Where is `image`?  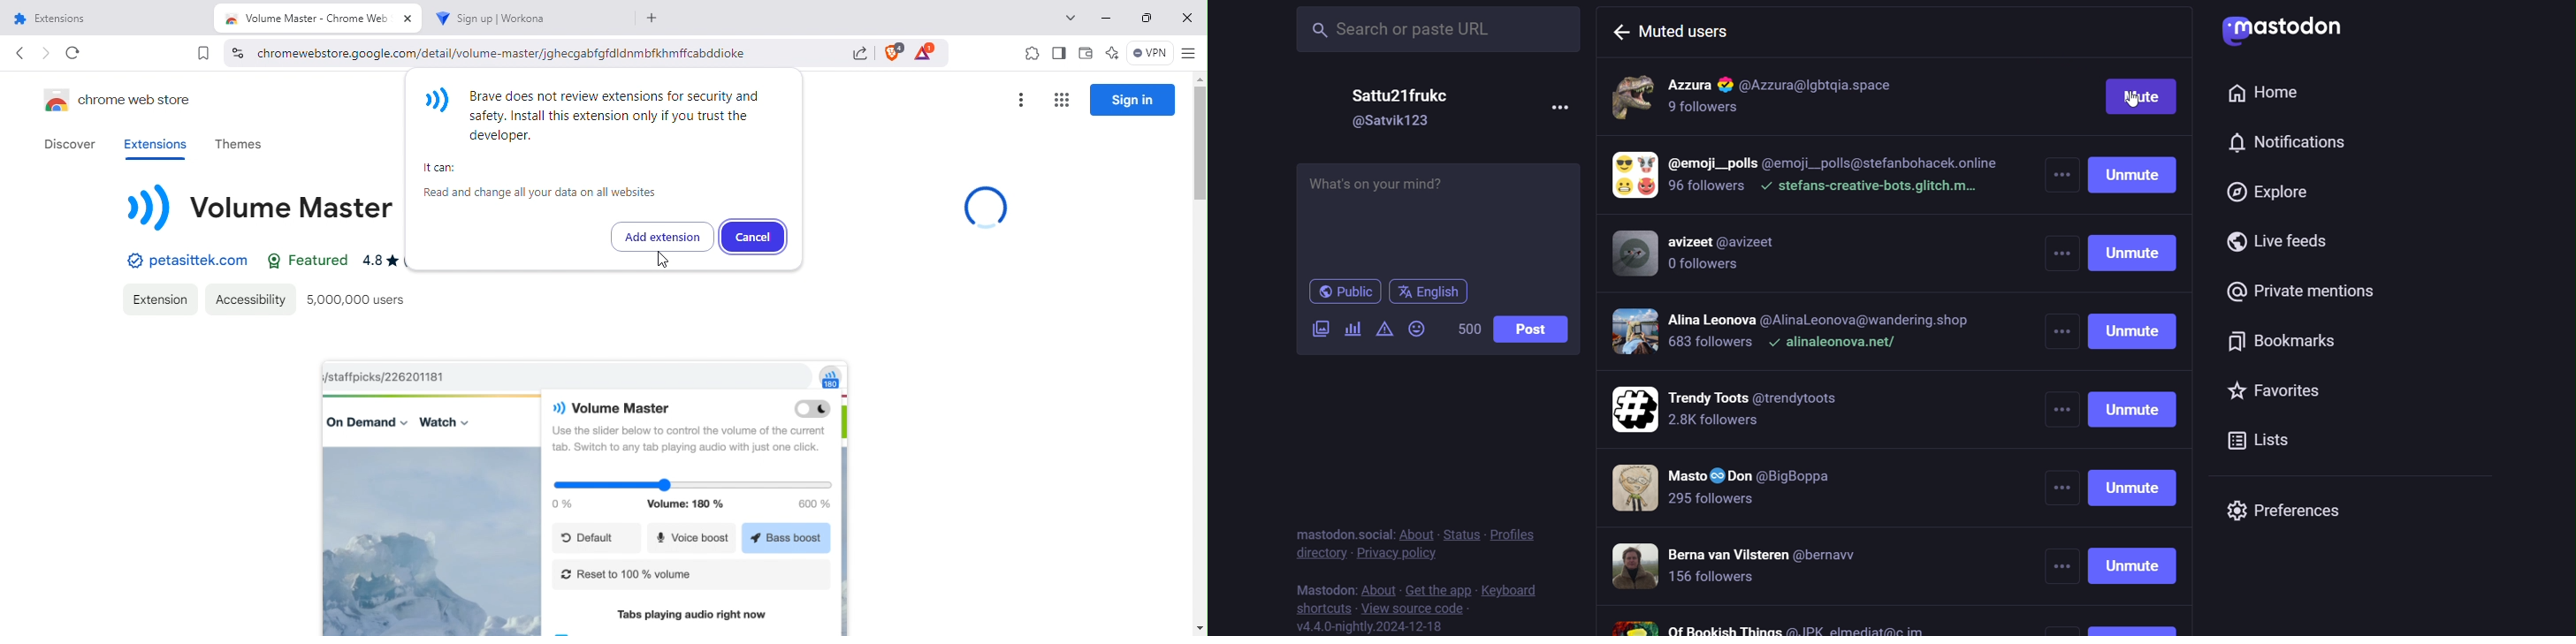
image is located at coordinates (587, 499).